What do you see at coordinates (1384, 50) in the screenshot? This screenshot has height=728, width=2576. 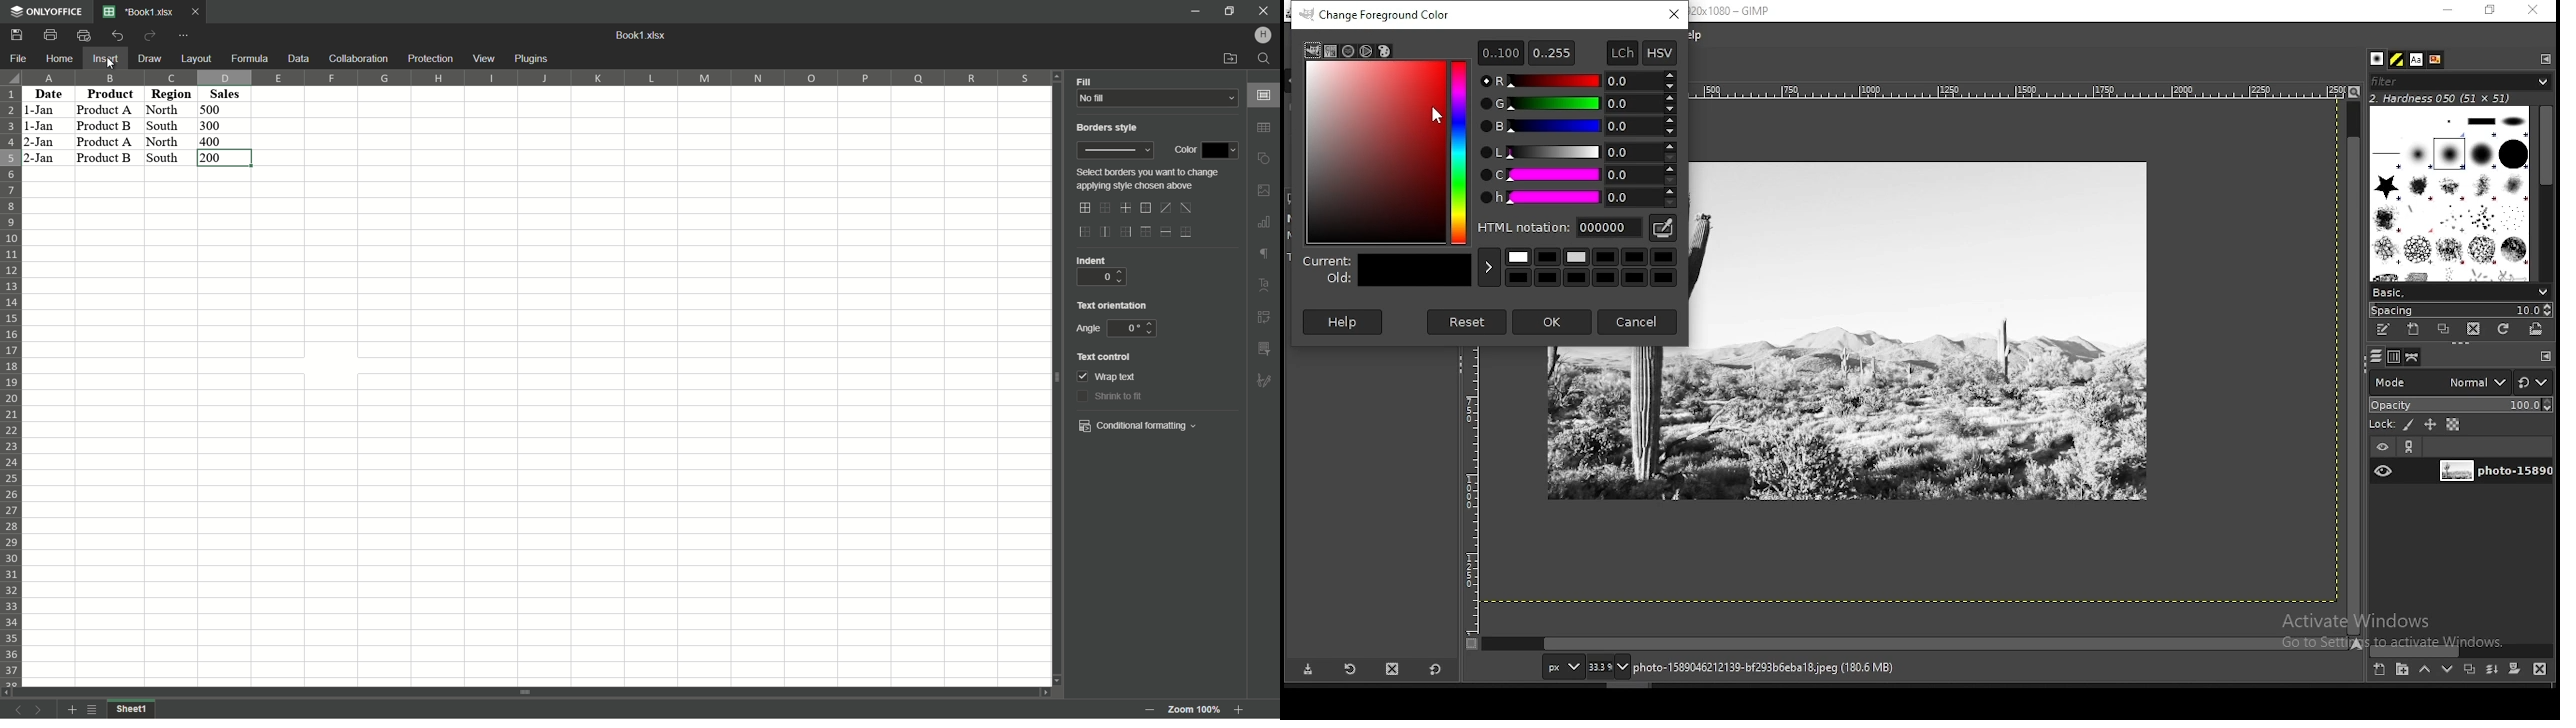 I see `palette` at bounding box center [1384, 50].